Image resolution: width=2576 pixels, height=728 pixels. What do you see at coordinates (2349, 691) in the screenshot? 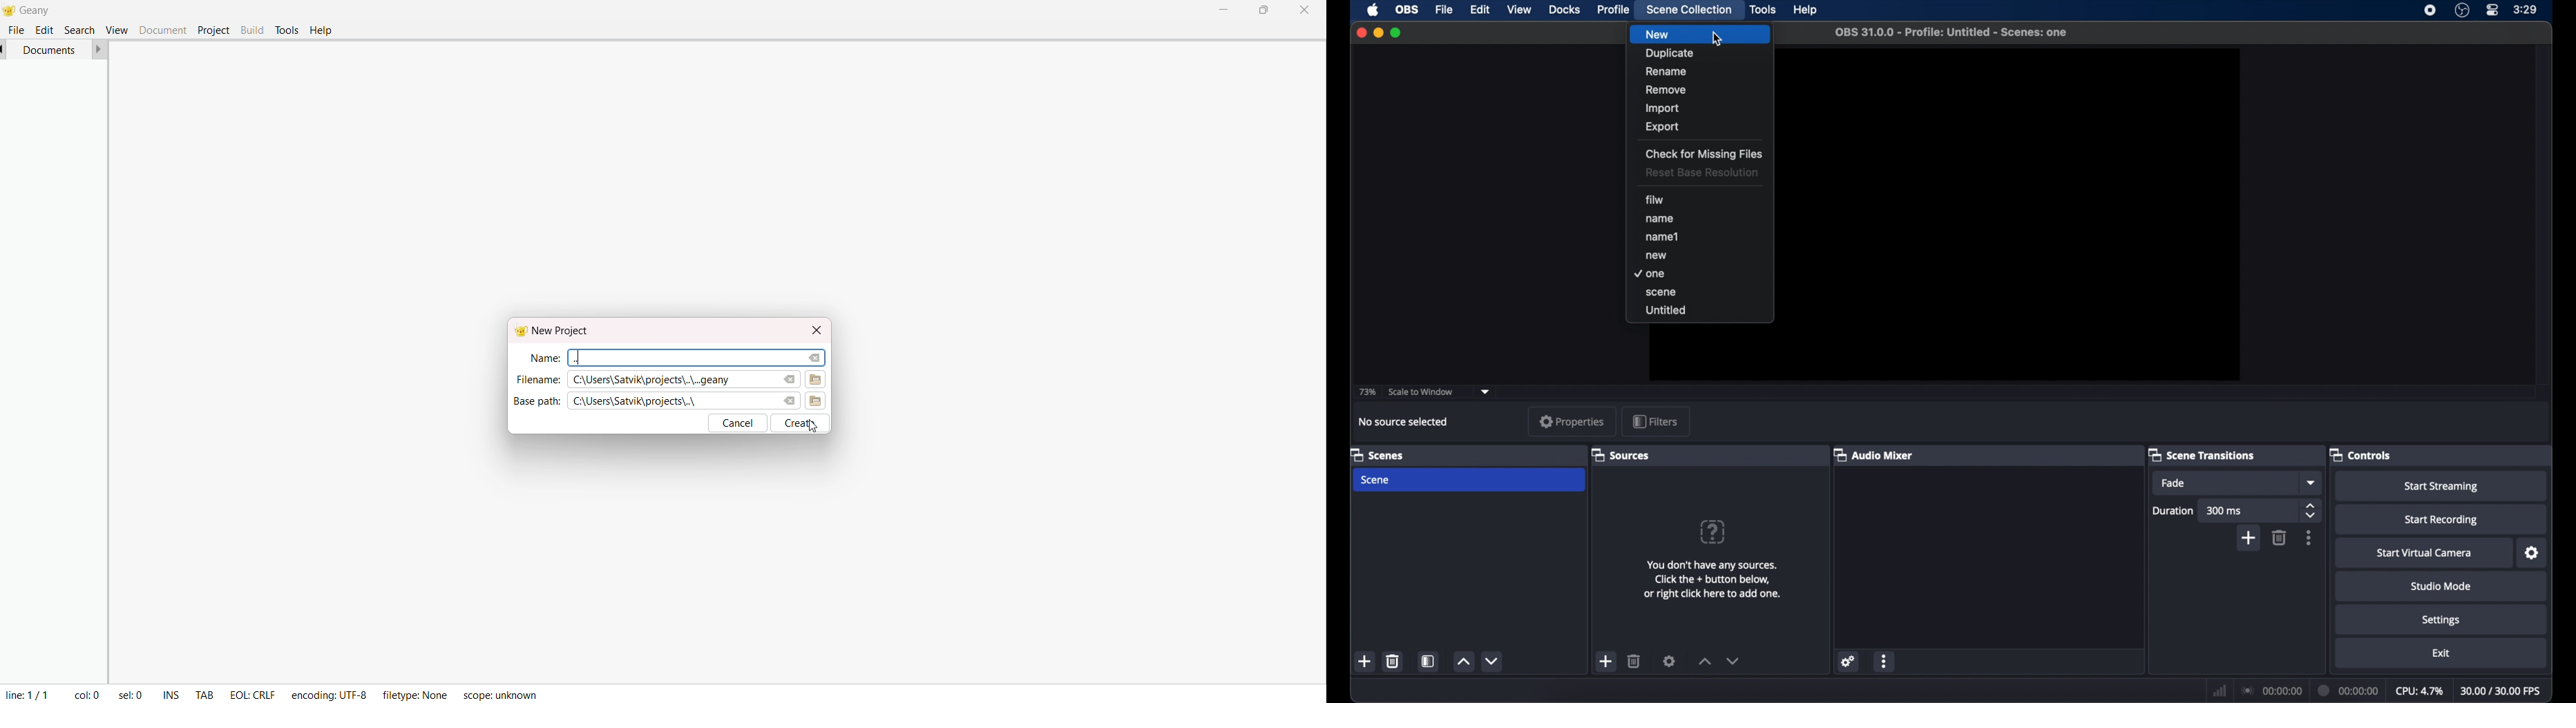
I see `duration` at bounding box center [2349, 691].